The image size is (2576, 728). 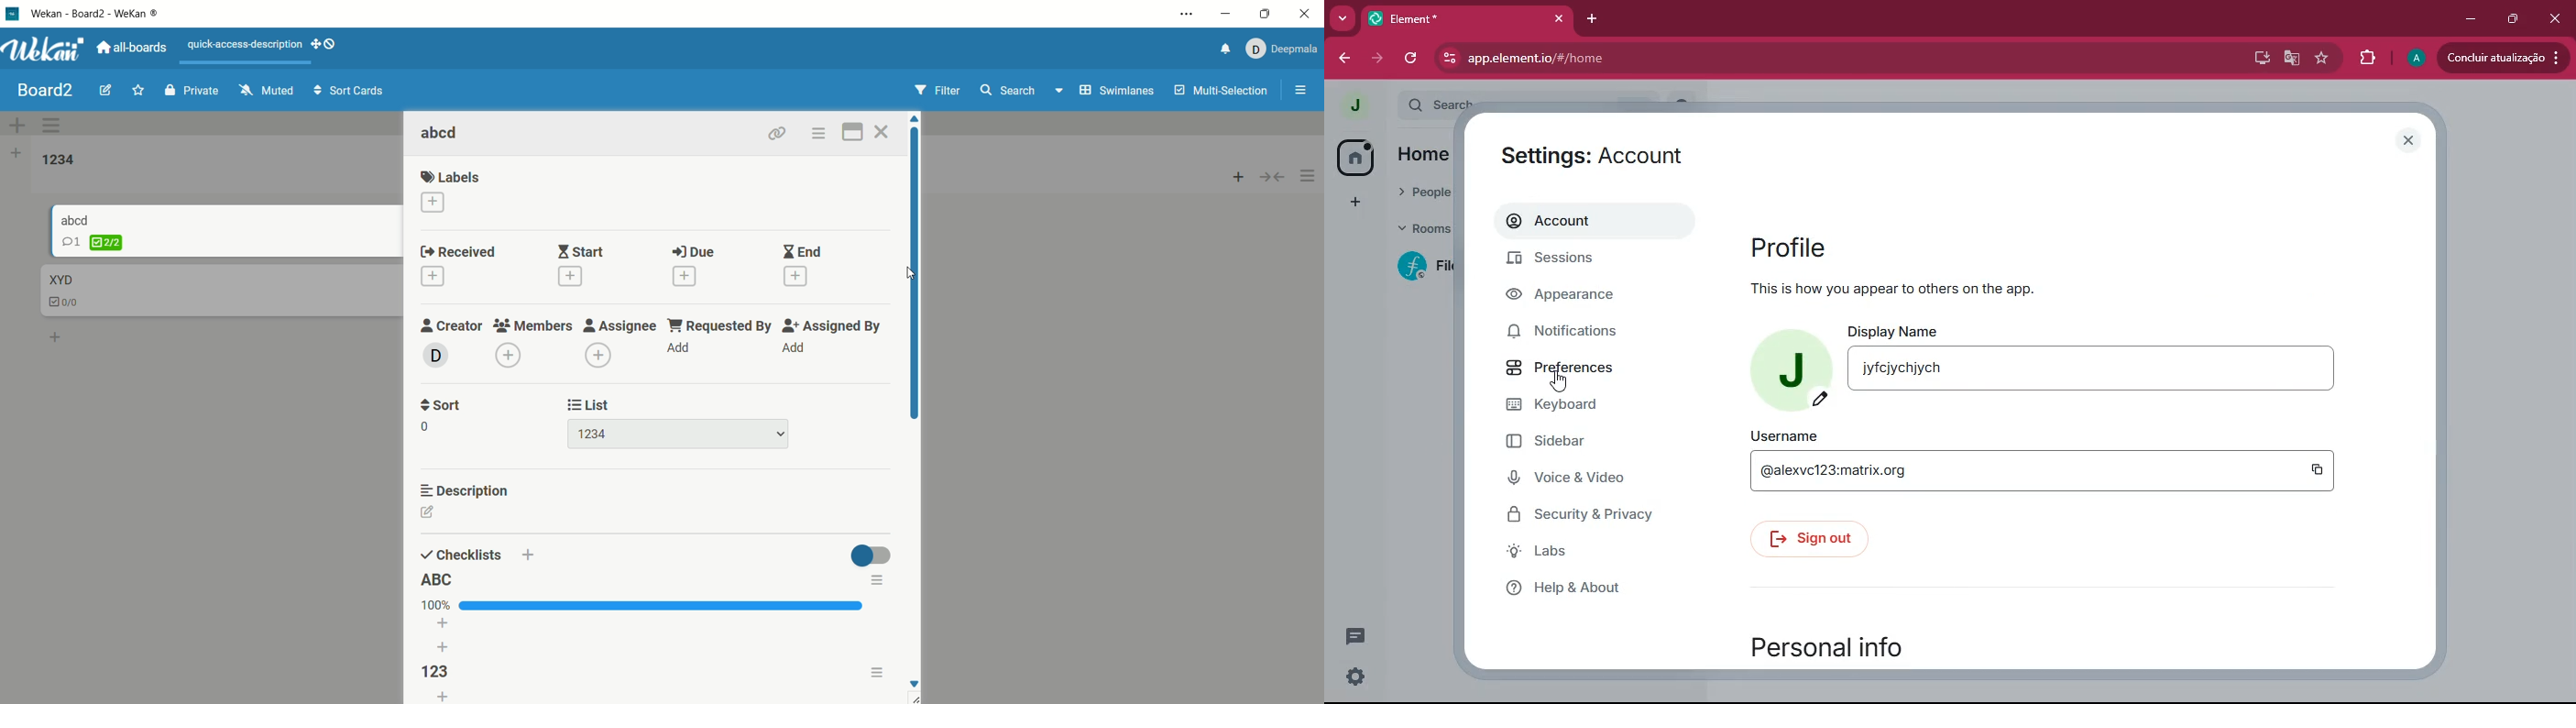 I want to click on profile picture, so click(x=1354, y=106).